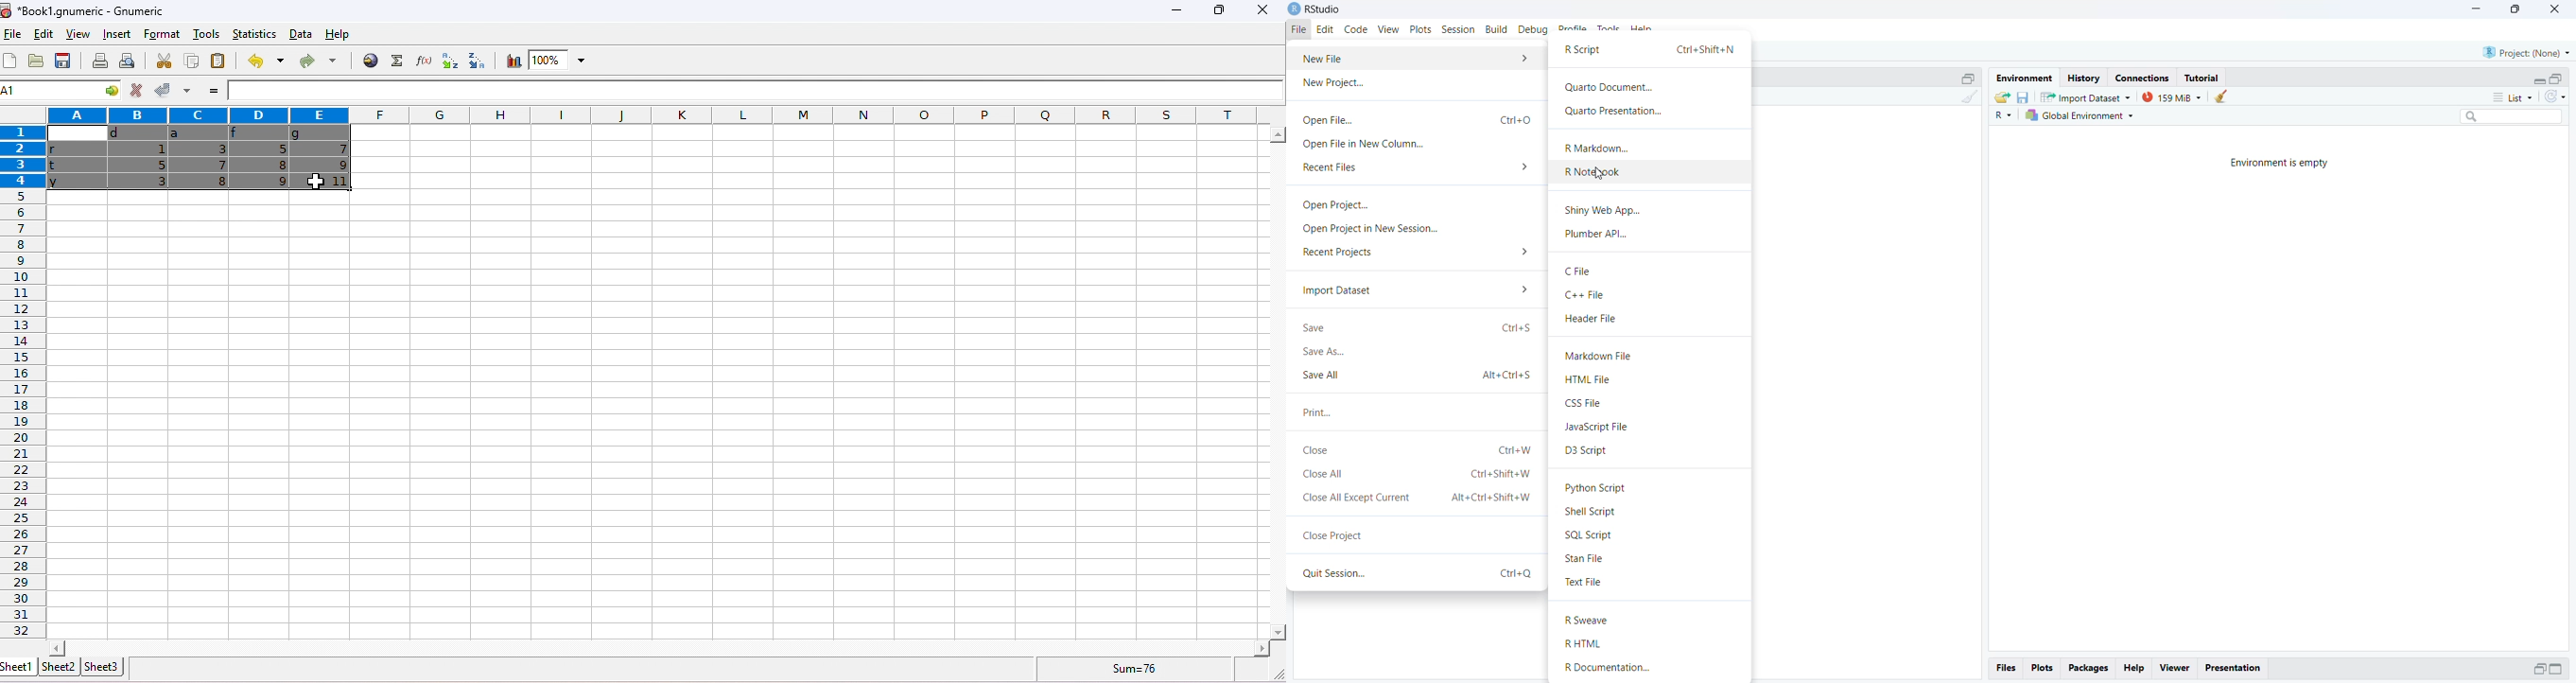  What do you see at coordinates (2559, 670) in the screenshot?
I see `expand` at bounding box center [2559, 670].